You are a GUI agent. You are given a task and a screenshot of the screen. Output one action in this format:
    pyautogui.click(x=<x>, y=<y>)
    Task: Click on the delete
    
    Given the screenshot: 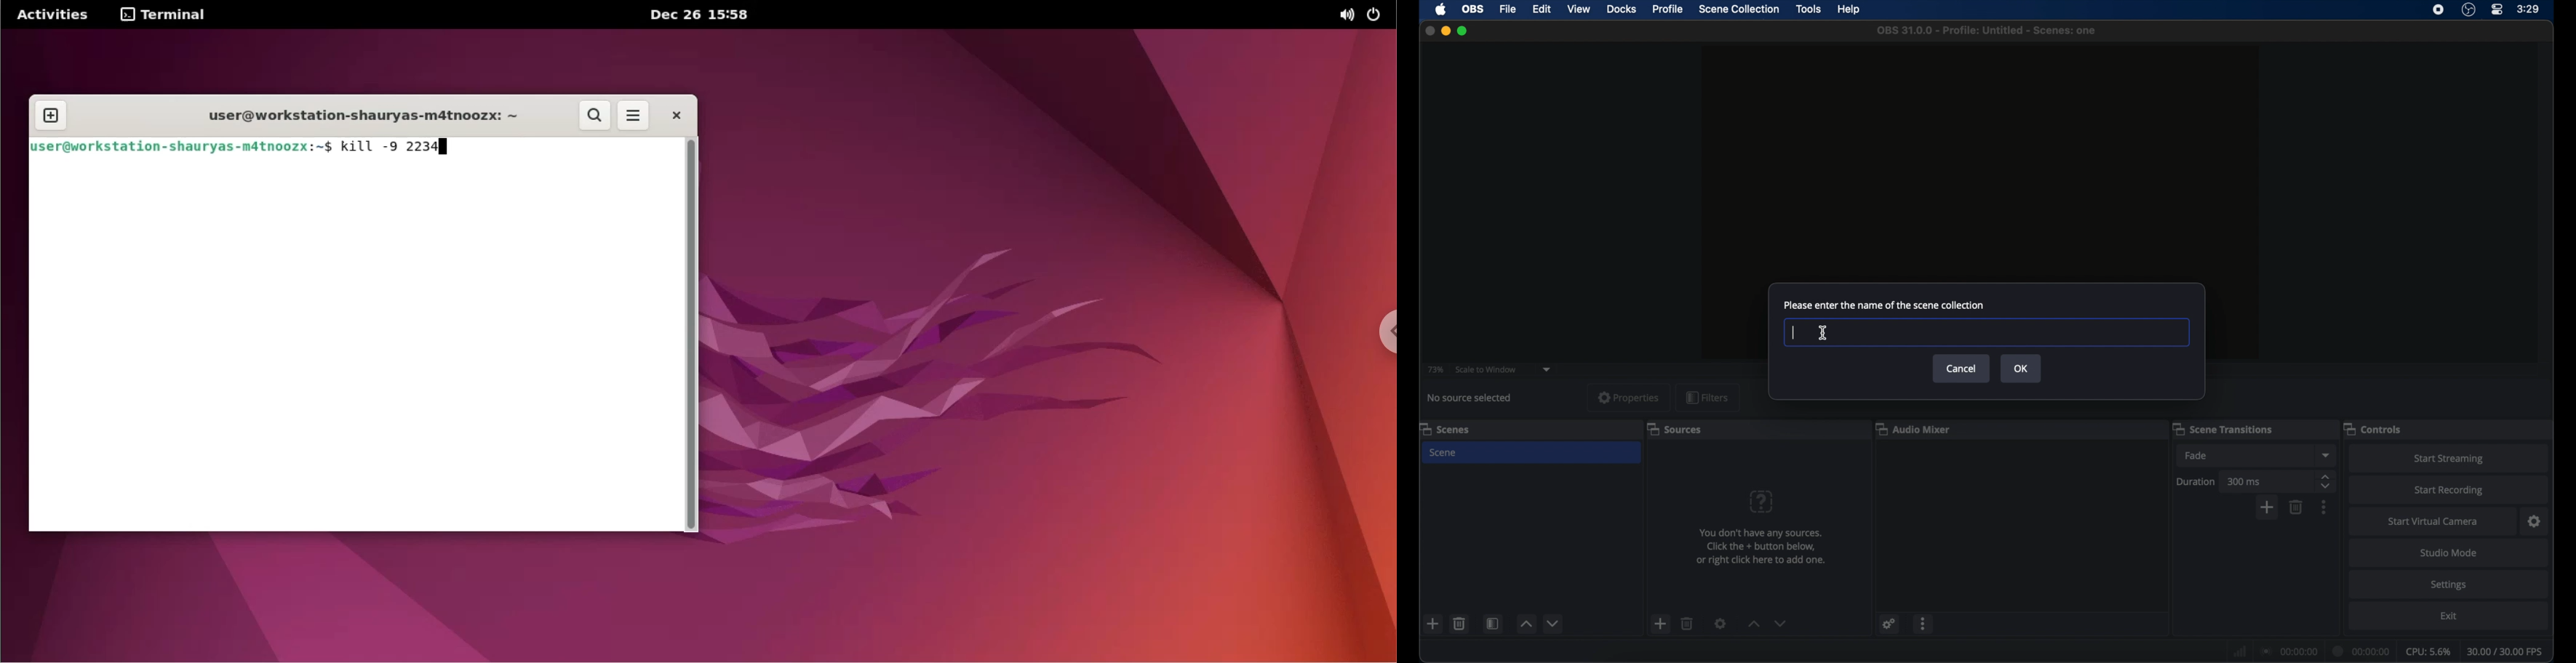 What is the action you would take?
    pyautogui.click(x=1688, y=624)
    